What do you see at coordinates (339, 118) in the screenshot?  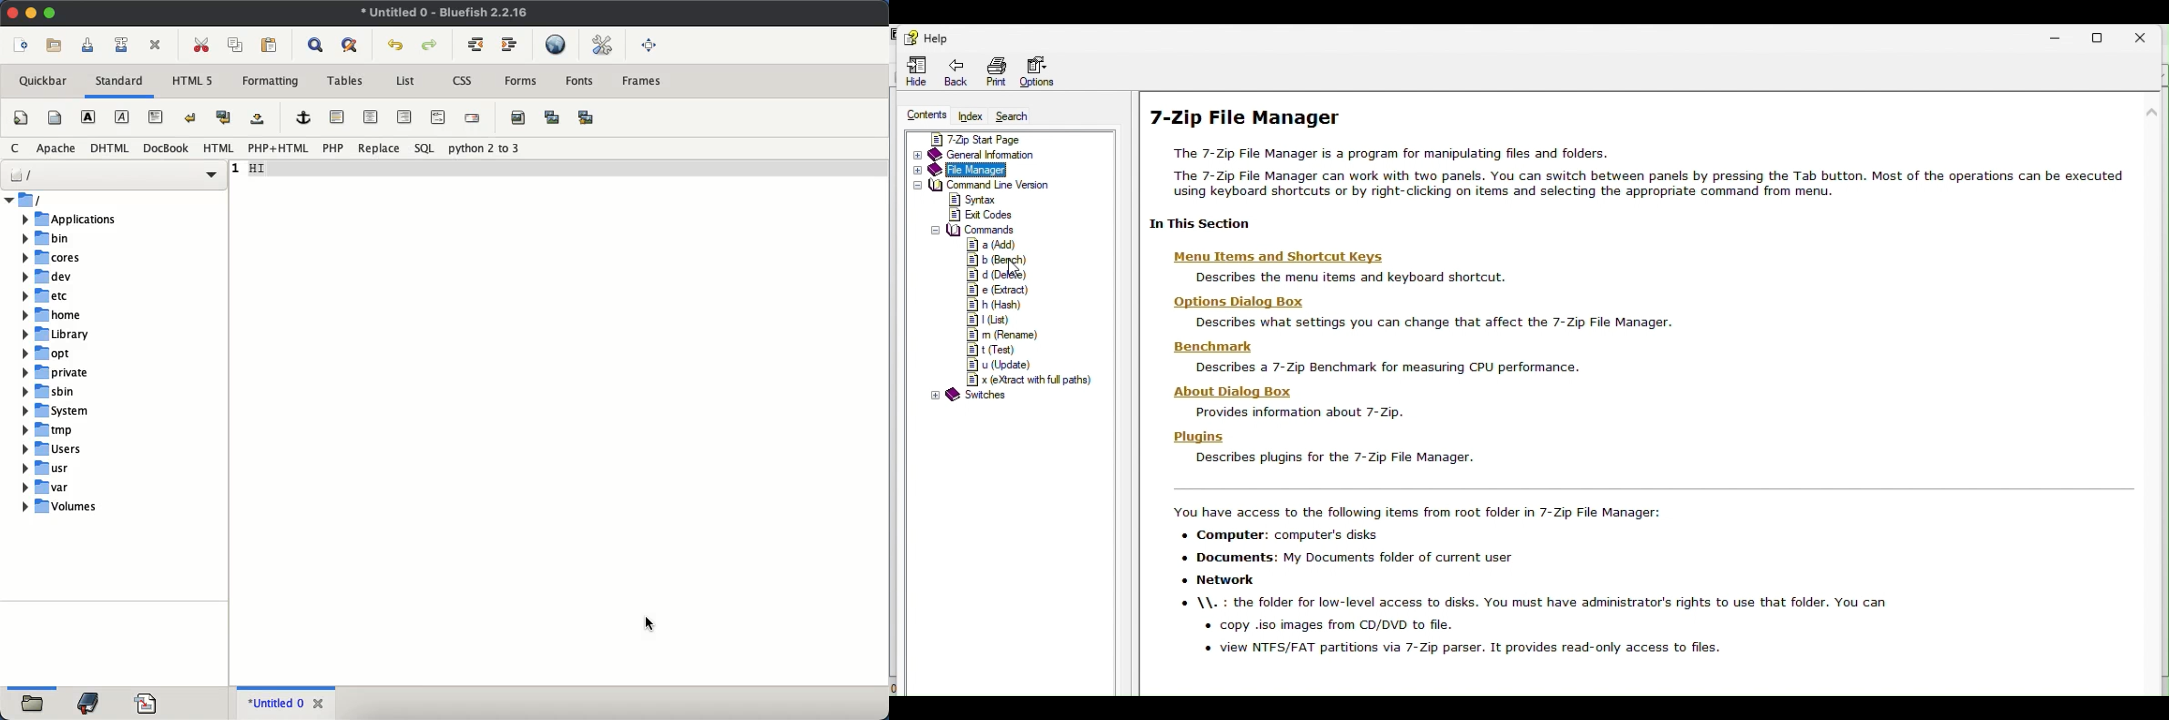 I see `horizontal rule` at bounding box center [339, 118].